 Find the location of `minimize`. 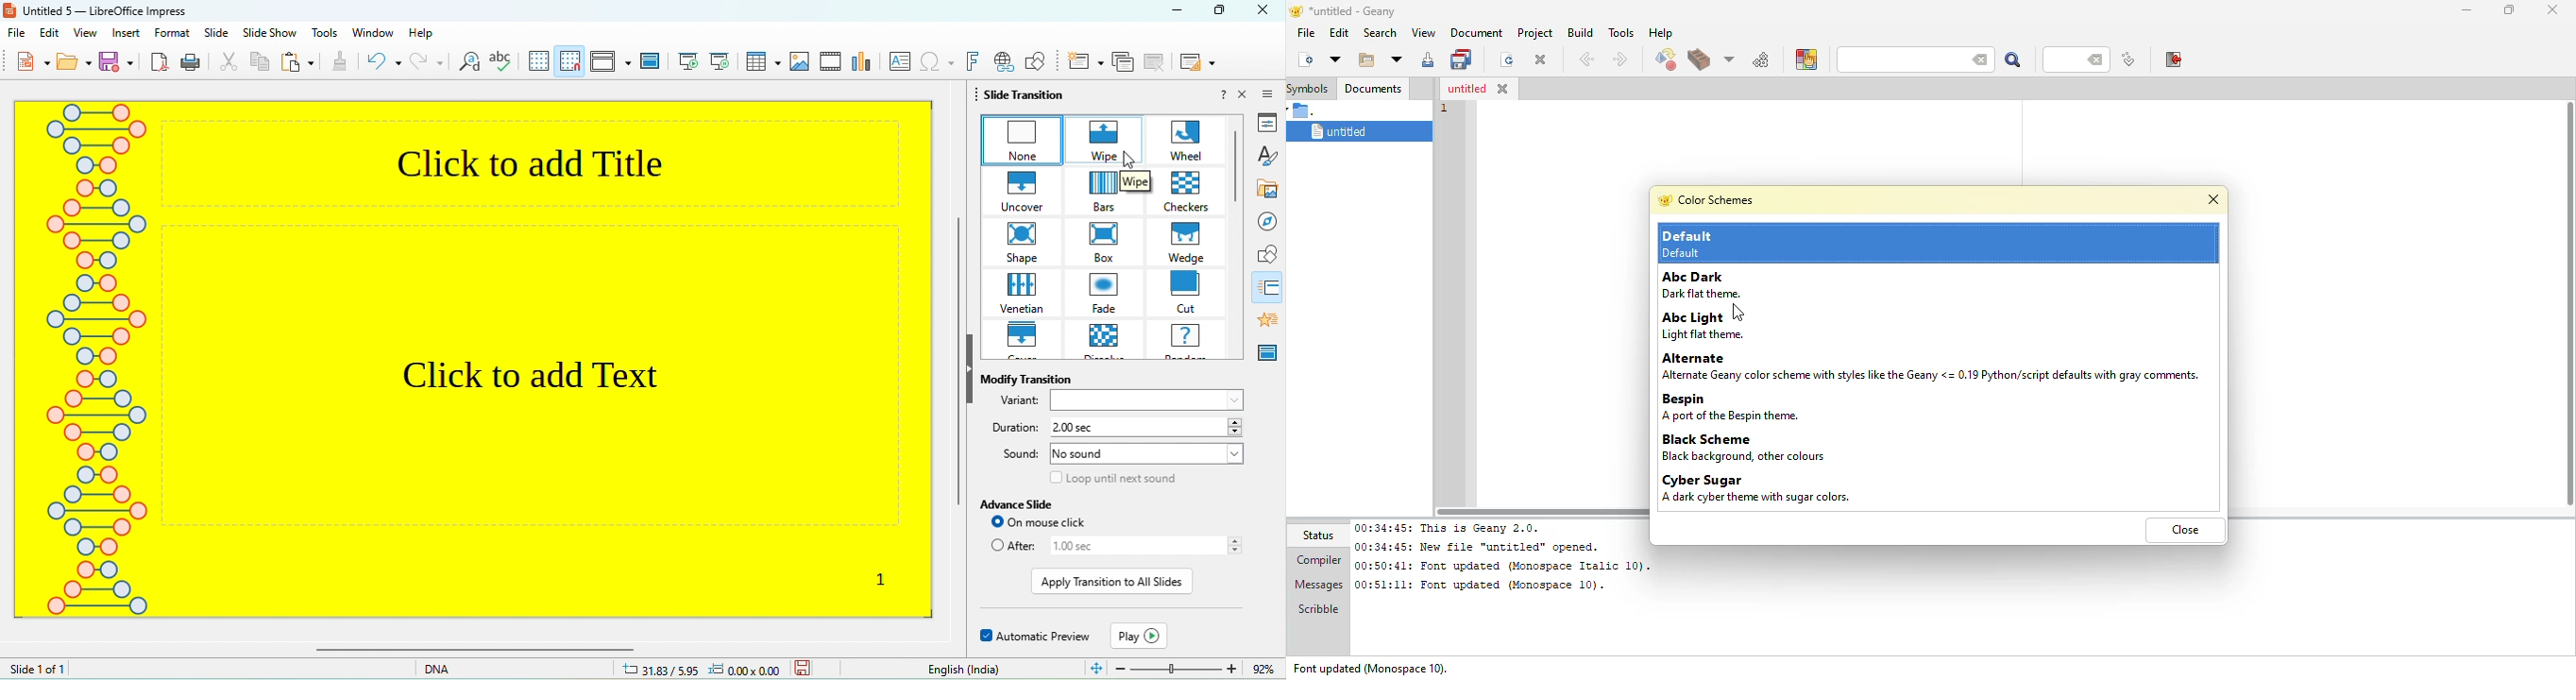

minimize is located at coordinates (2464, 9).